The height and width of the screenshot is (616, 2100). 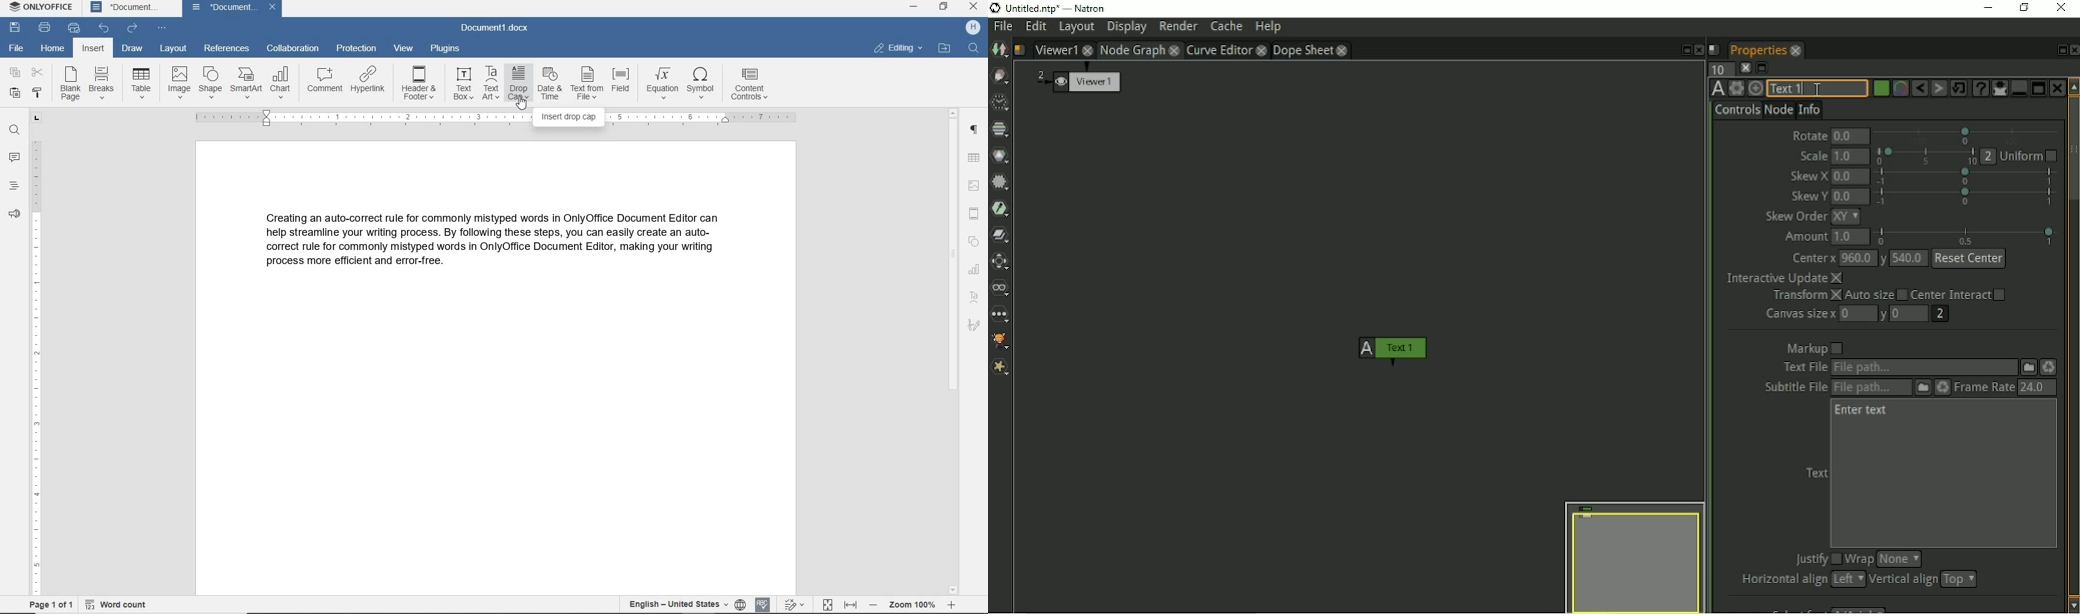 What do you see at coordinates (94, 48) in the screenshot?
I see `insert` at bounding box center [94, 48].